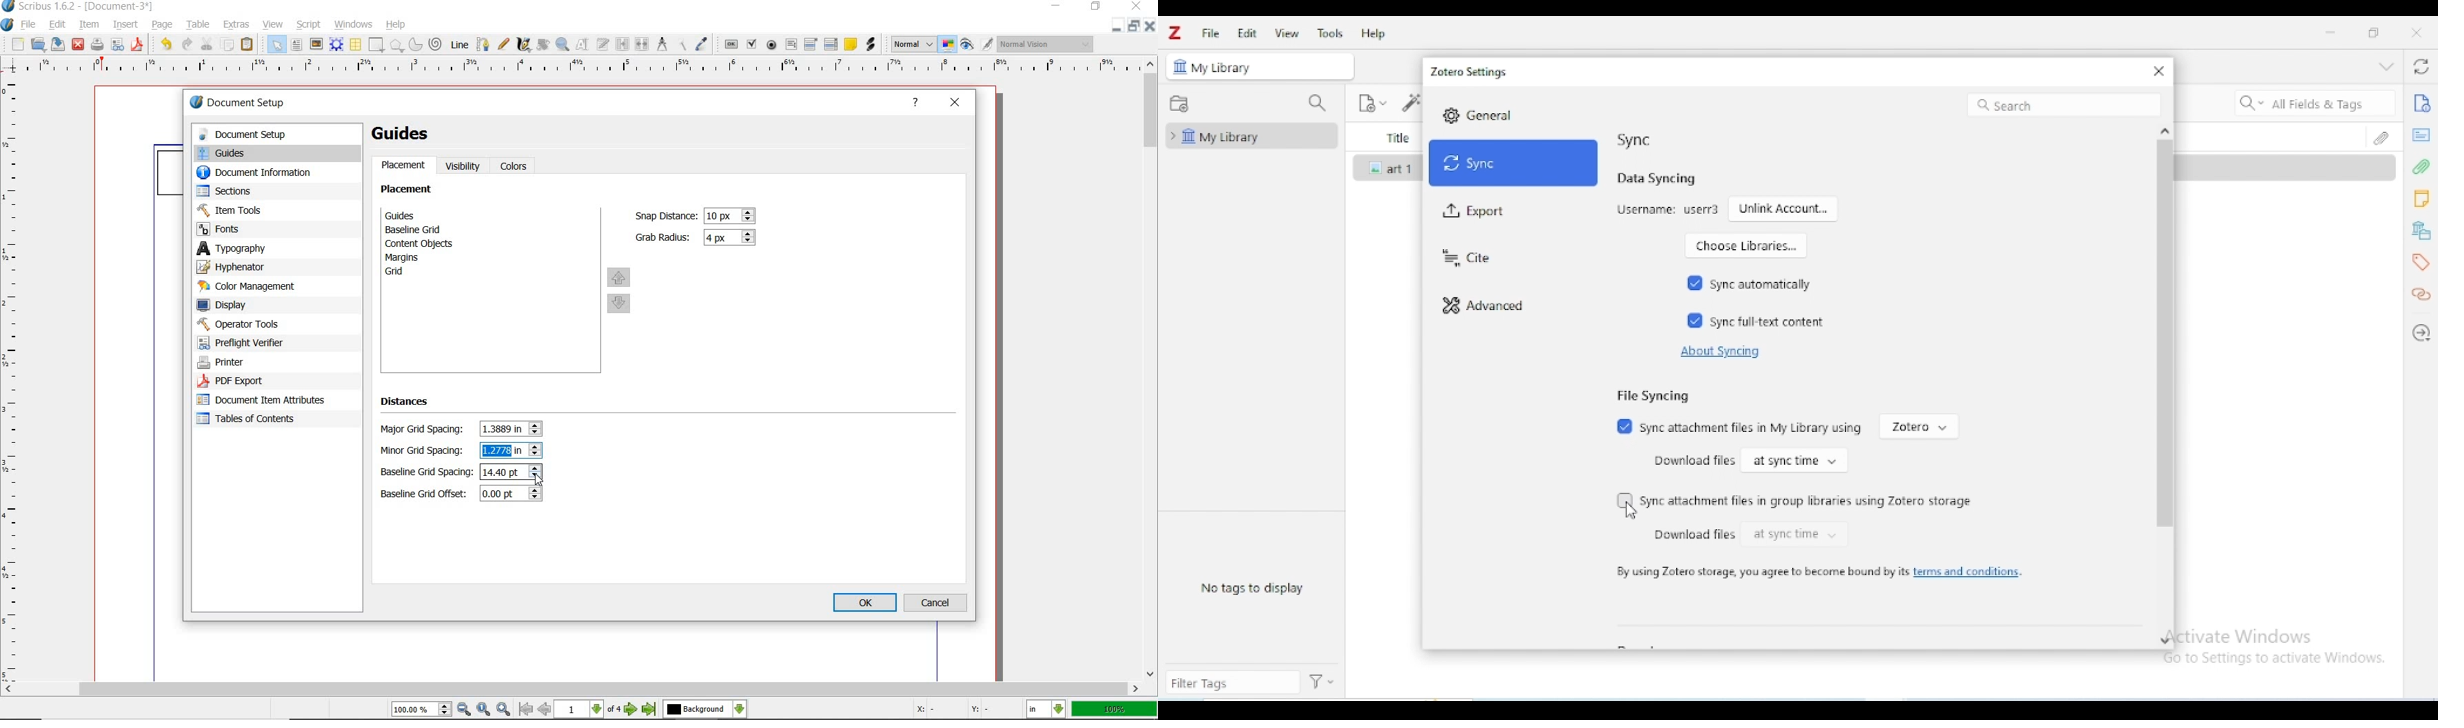 The width and height of the screenshot is (2464, 728). I want to click on Baseline Grid Spacing, so click(511, 472).